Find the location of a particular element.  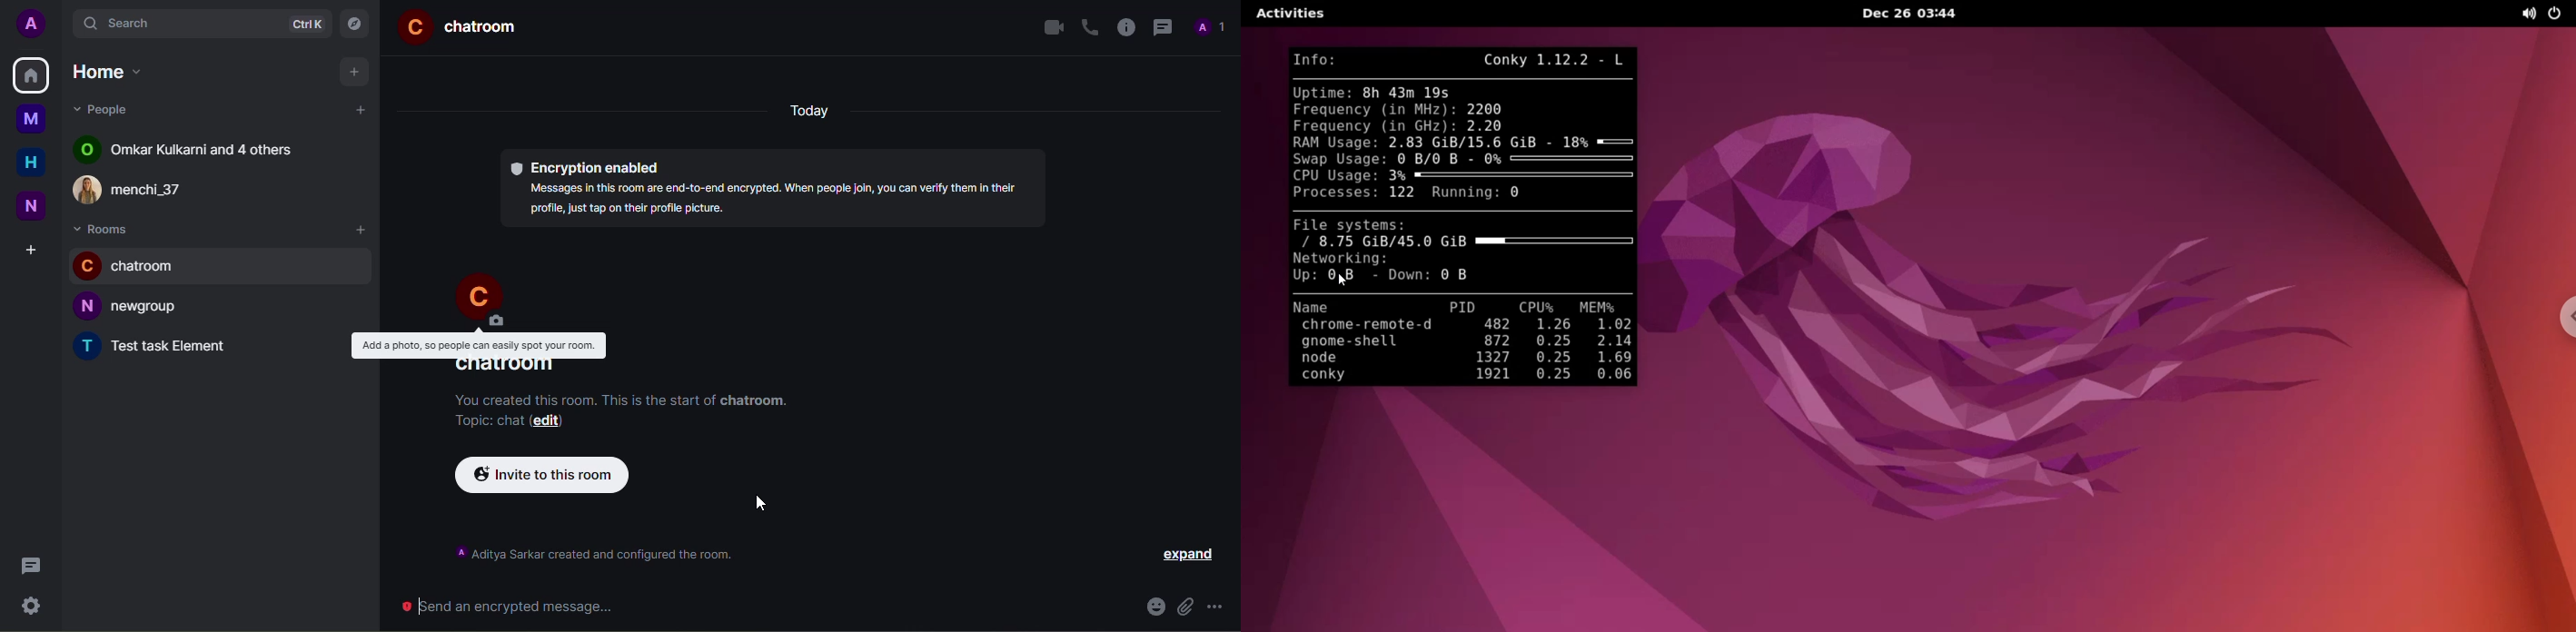

emoji is located at coordinates (1154, 607).